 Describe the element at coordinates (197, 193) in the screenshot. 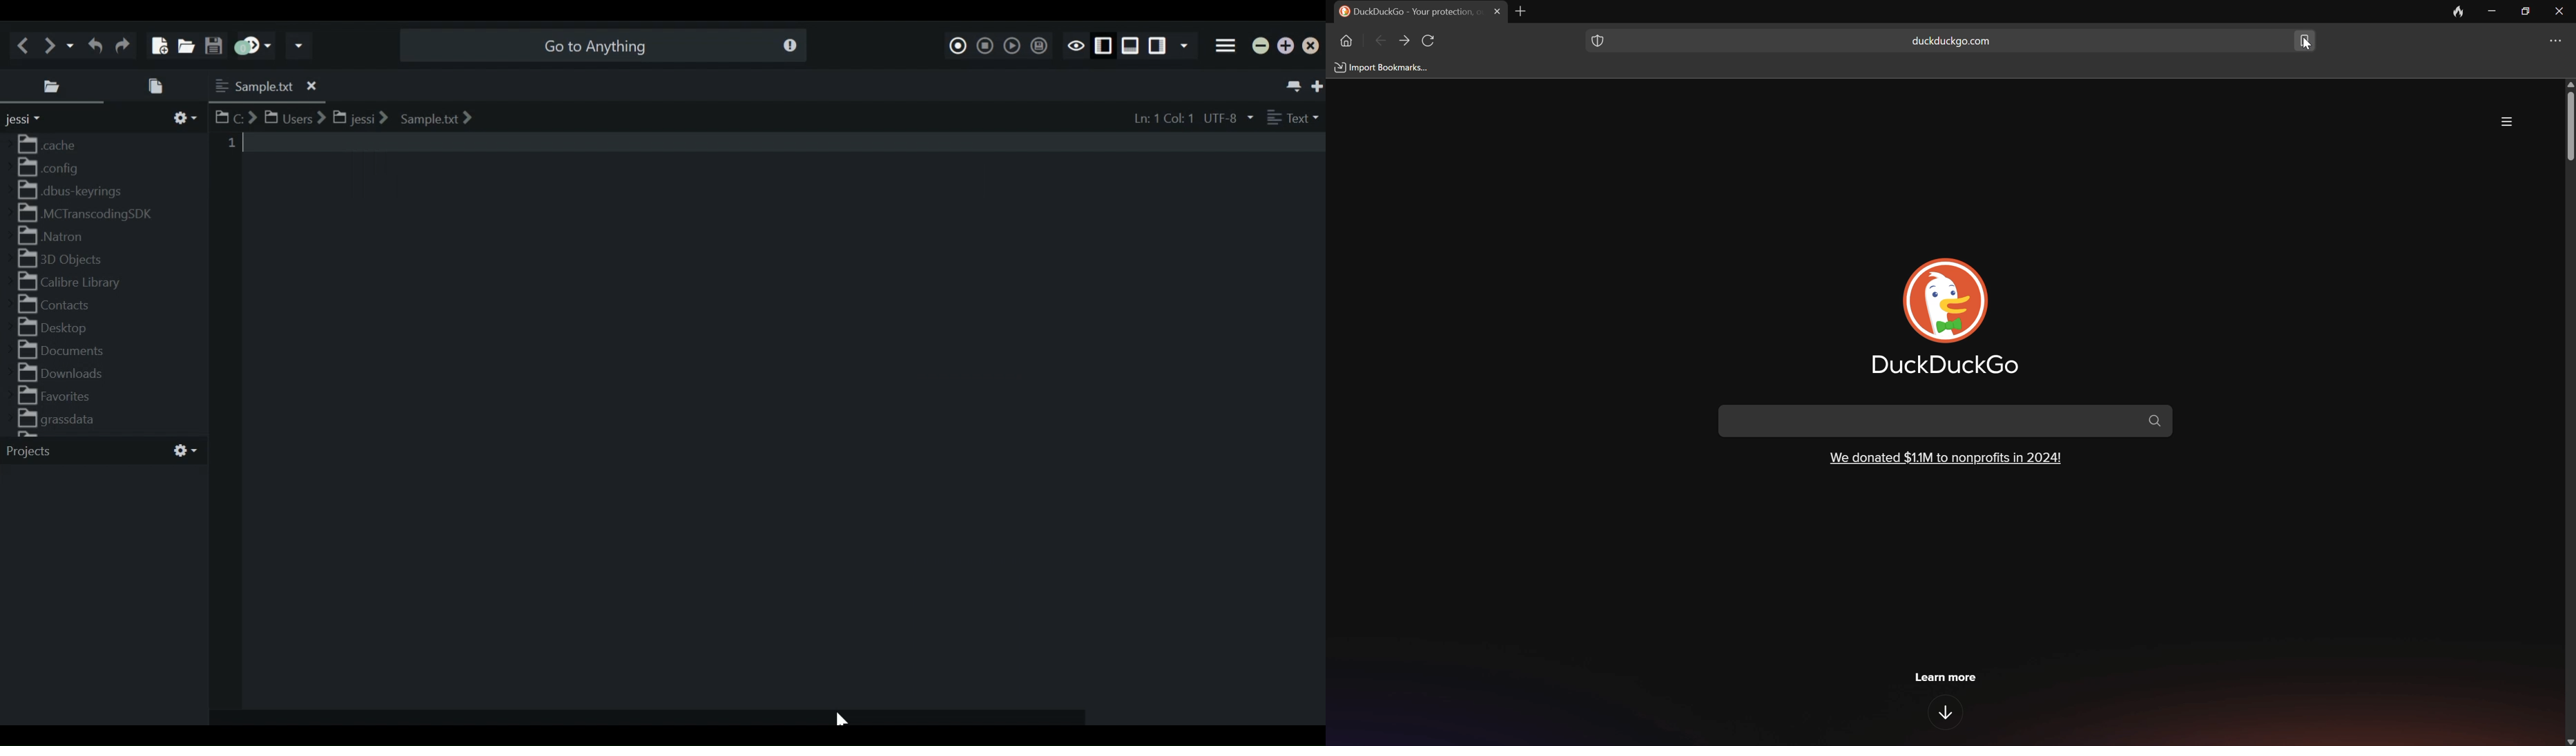

I see `Vertical Scroll bar` at that location.